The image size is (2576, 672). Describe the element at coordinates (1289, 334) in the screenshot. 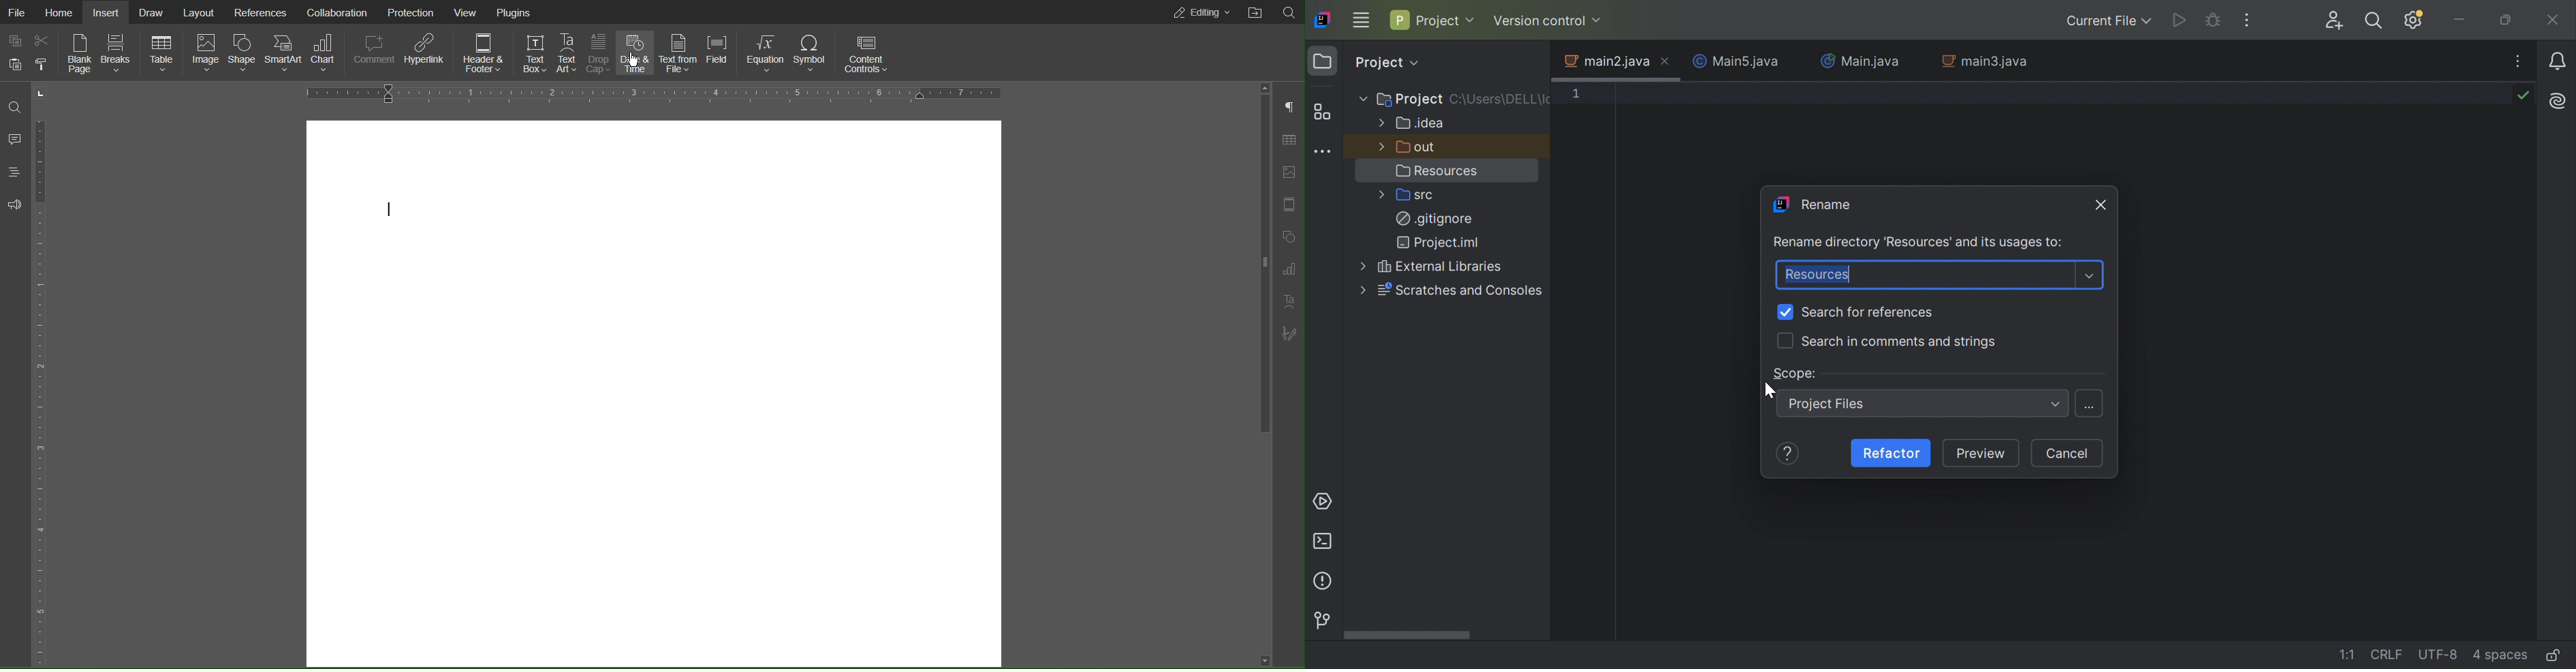

I see `Signature` at that location.